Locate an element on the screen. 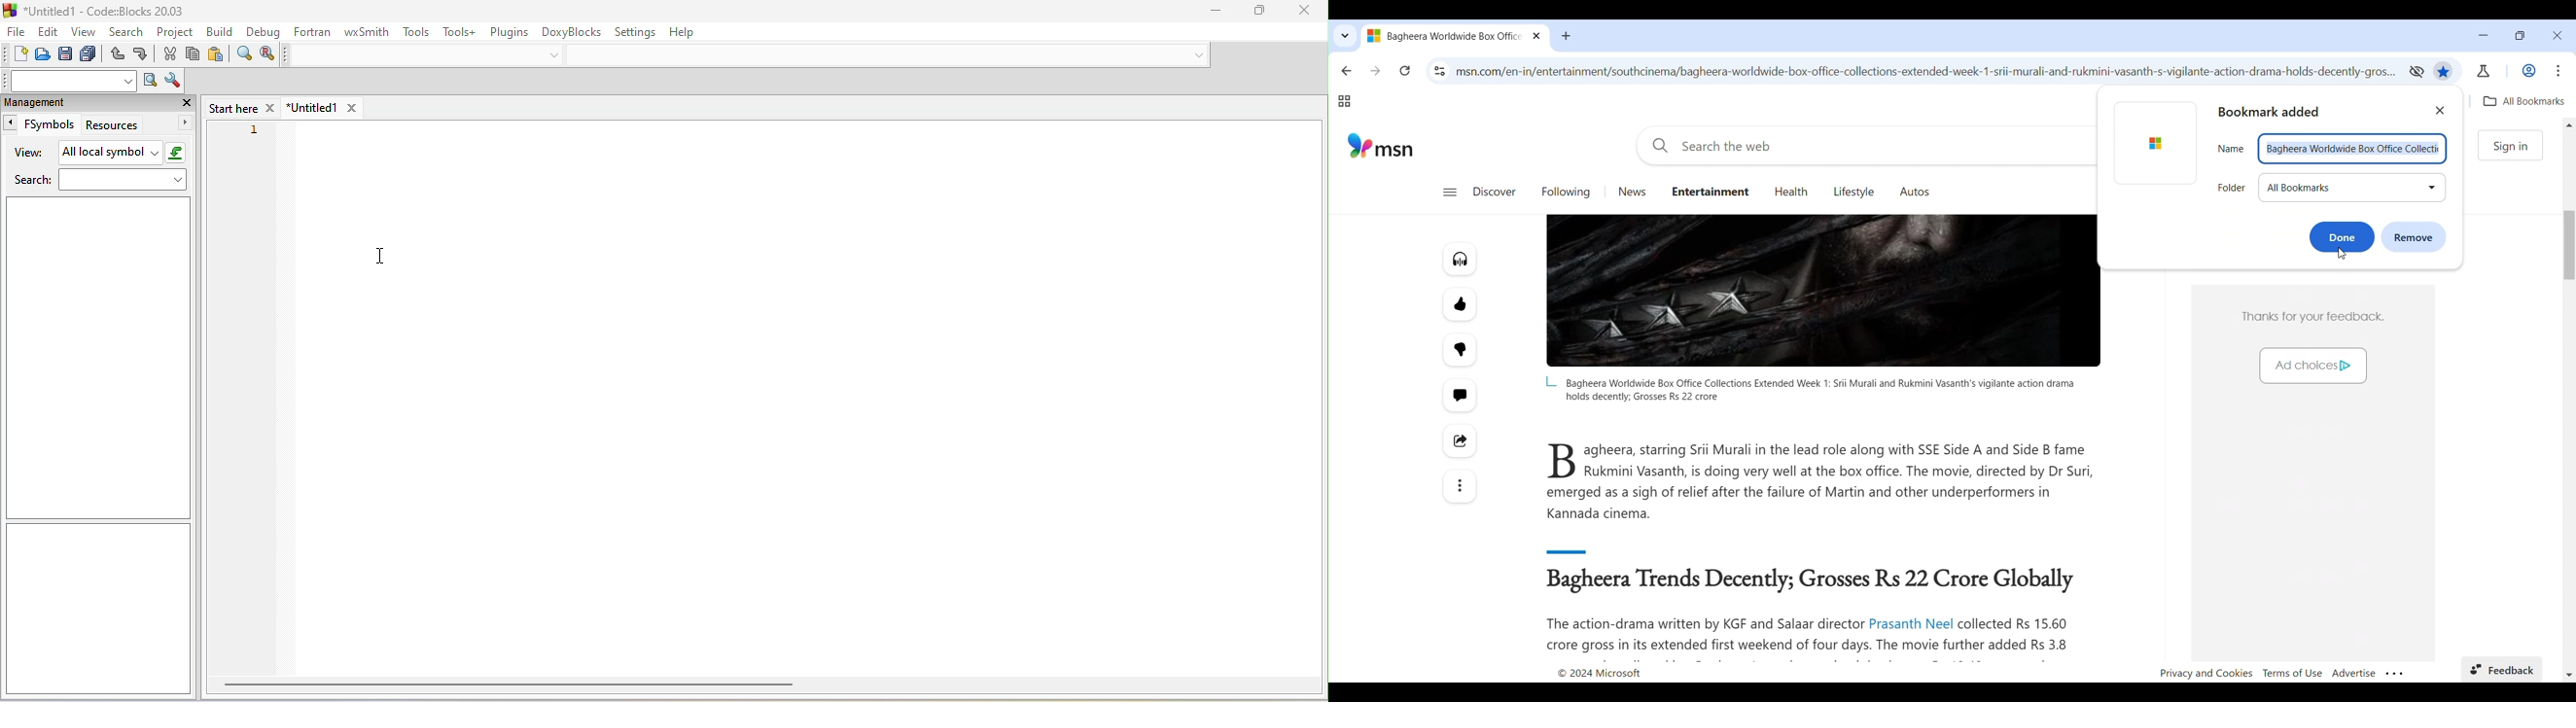 This screenshot has width=2576, height=728. start here is located at coordinates (240, 106).